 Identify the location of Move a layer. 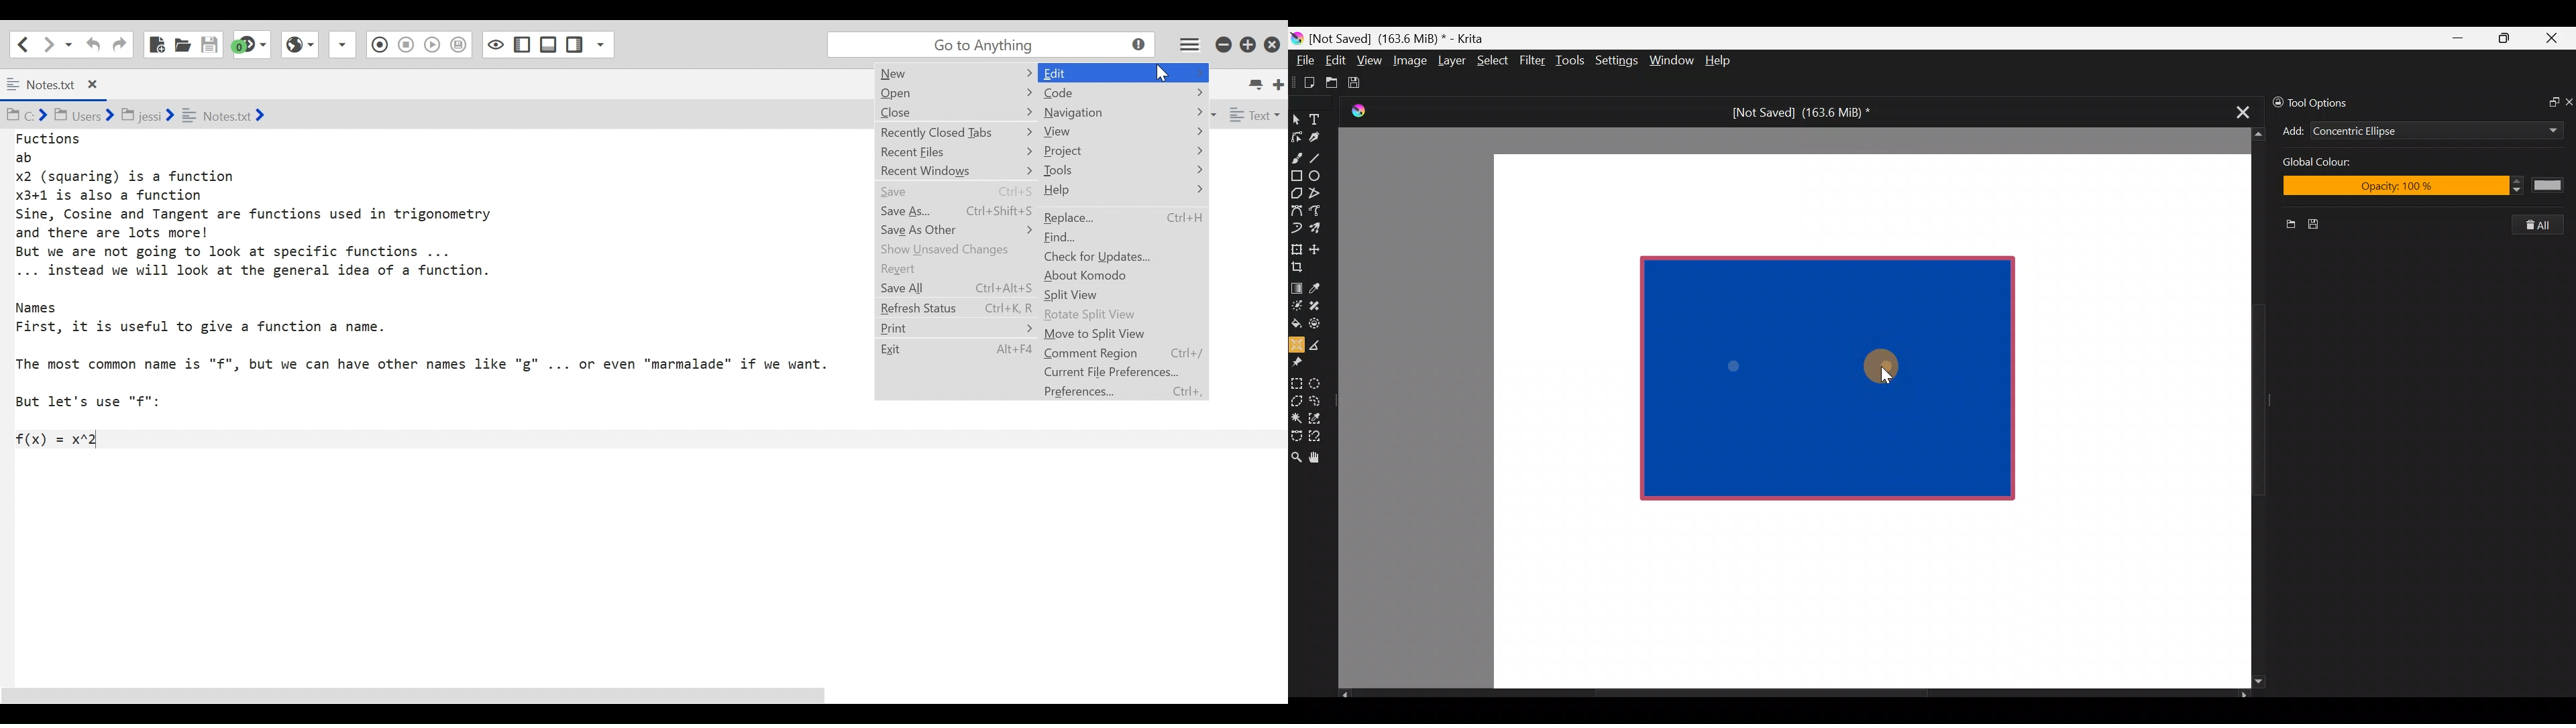
(1319, 247).